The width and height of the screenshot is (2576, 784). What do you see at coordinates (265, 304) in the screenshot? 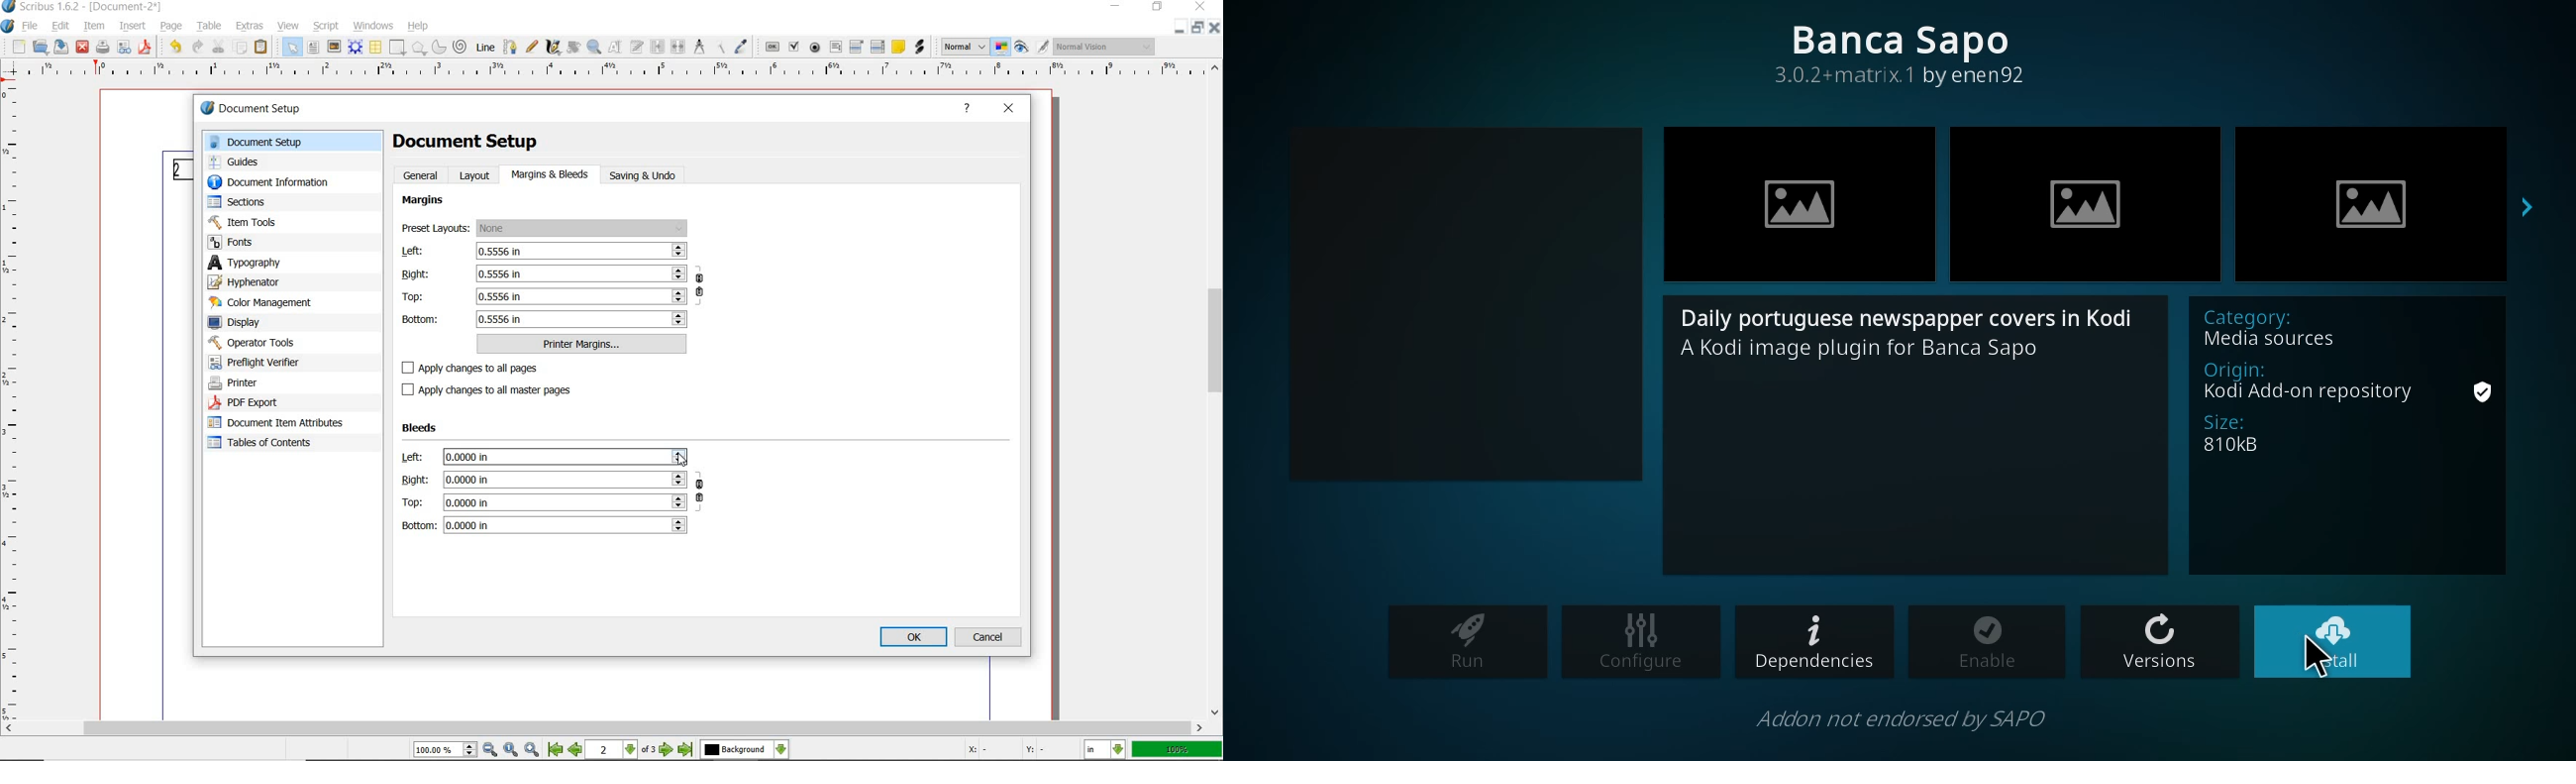
I see `color management` at bounding box center [265, 304].